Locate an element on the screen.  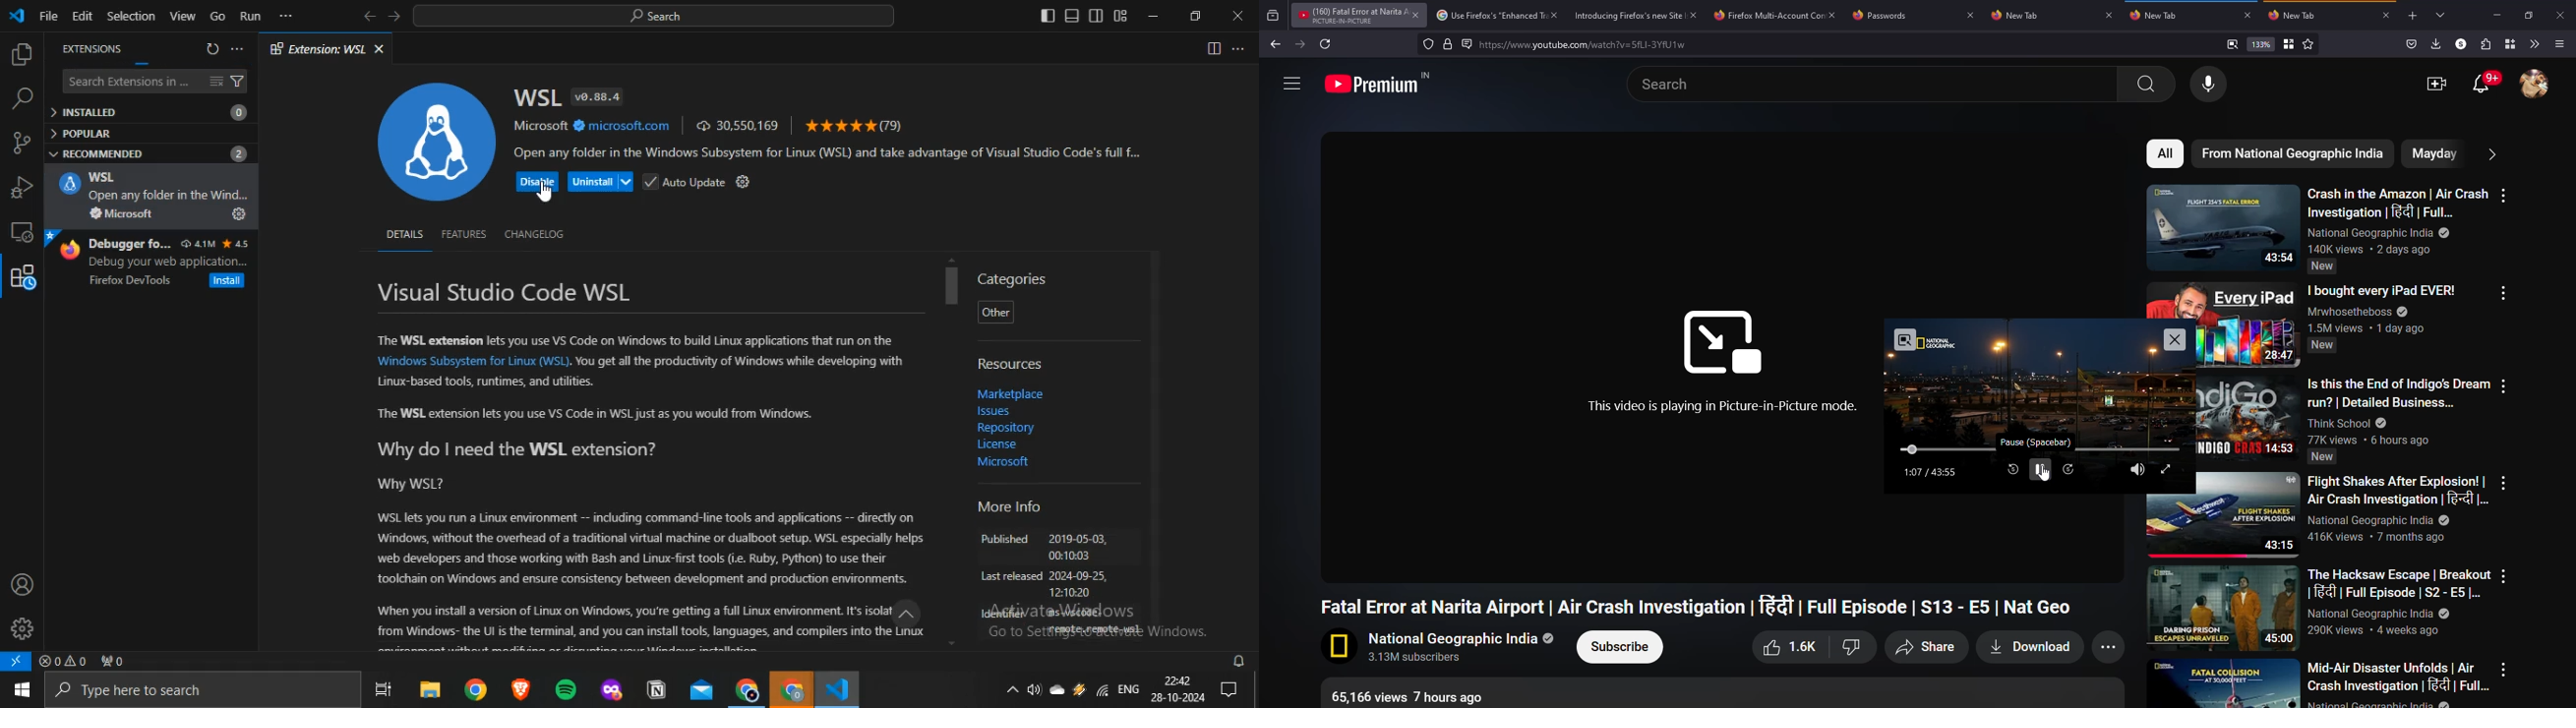
Uninstall is located at coordinates (600, 182).